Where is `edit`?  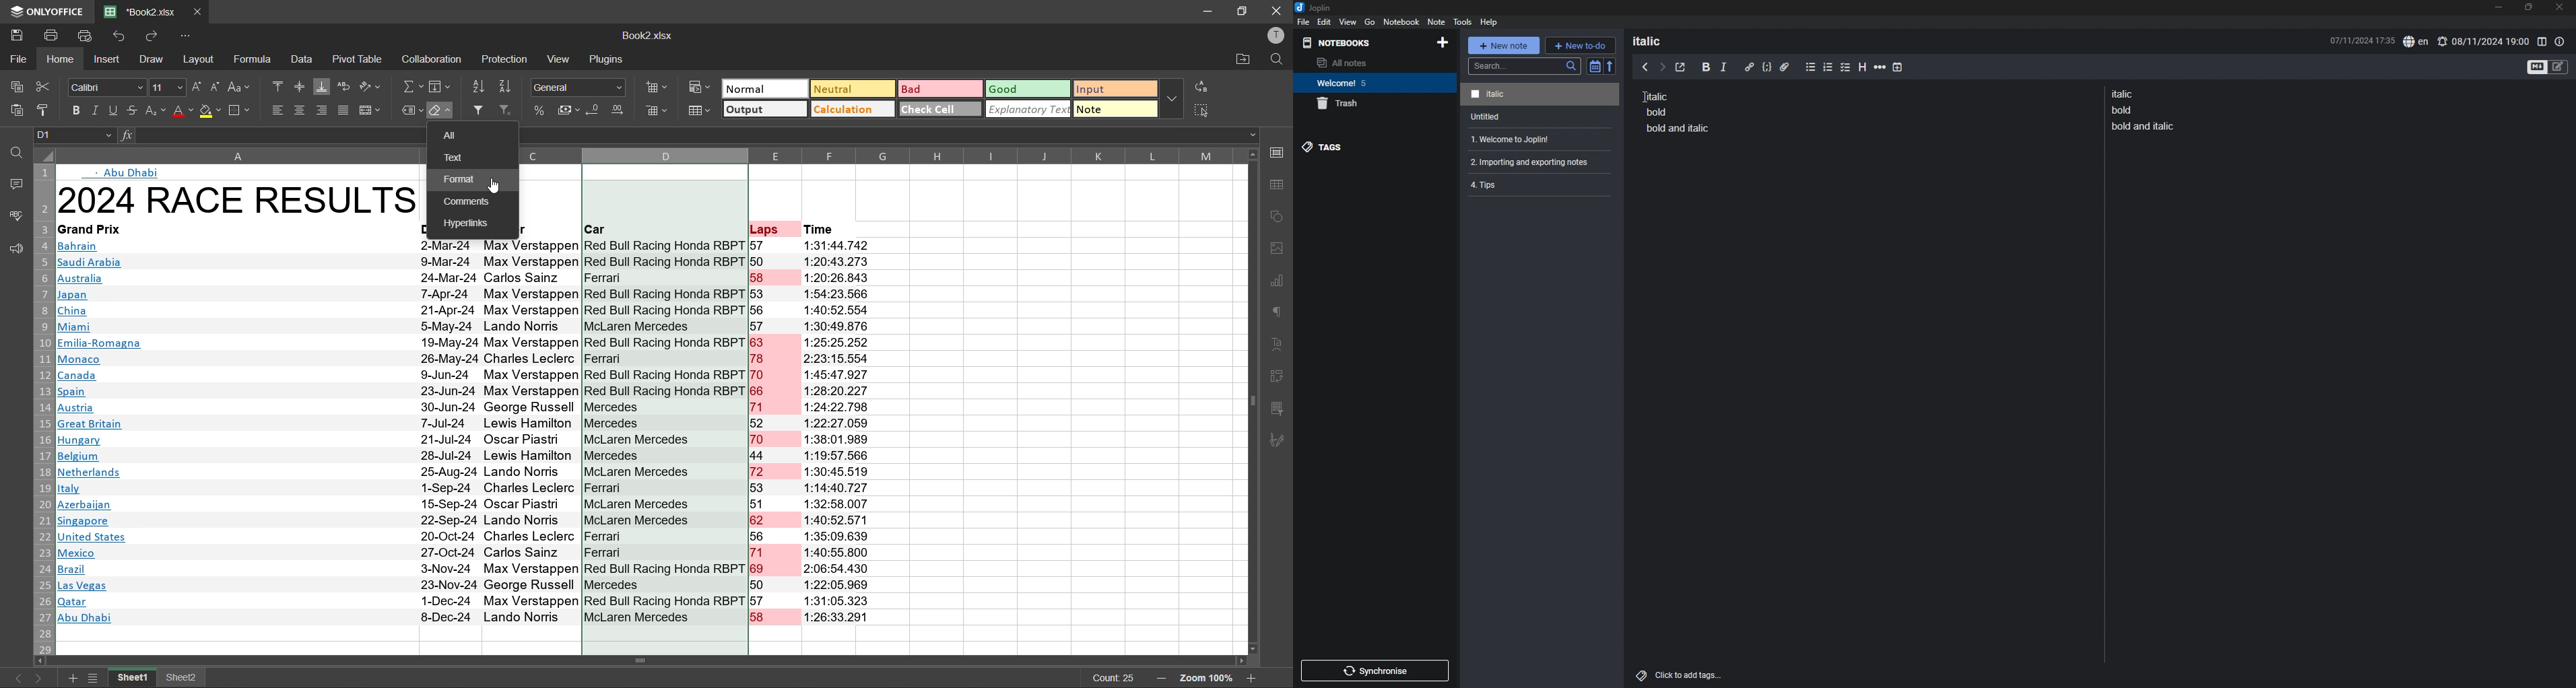 edit is located at coordinates (1324, 21).